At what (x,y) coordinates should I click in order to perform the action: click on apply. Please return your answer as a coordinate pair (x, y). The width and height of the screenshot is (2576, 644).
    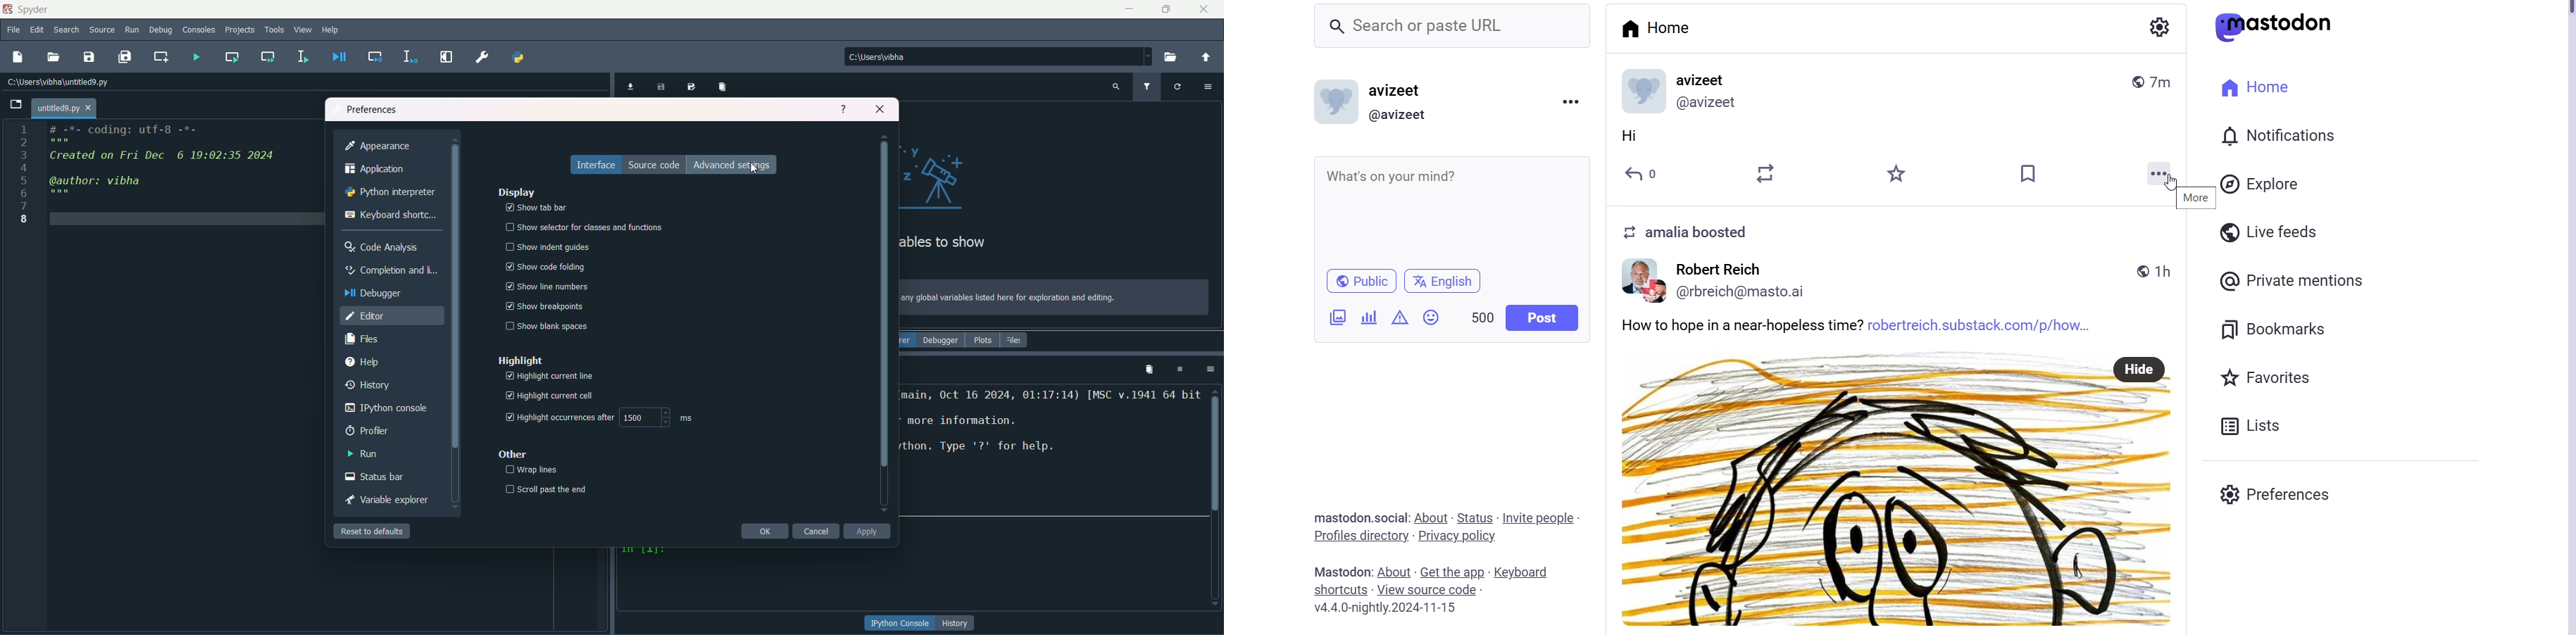
    Looking at the image, I should click on (869, 532).